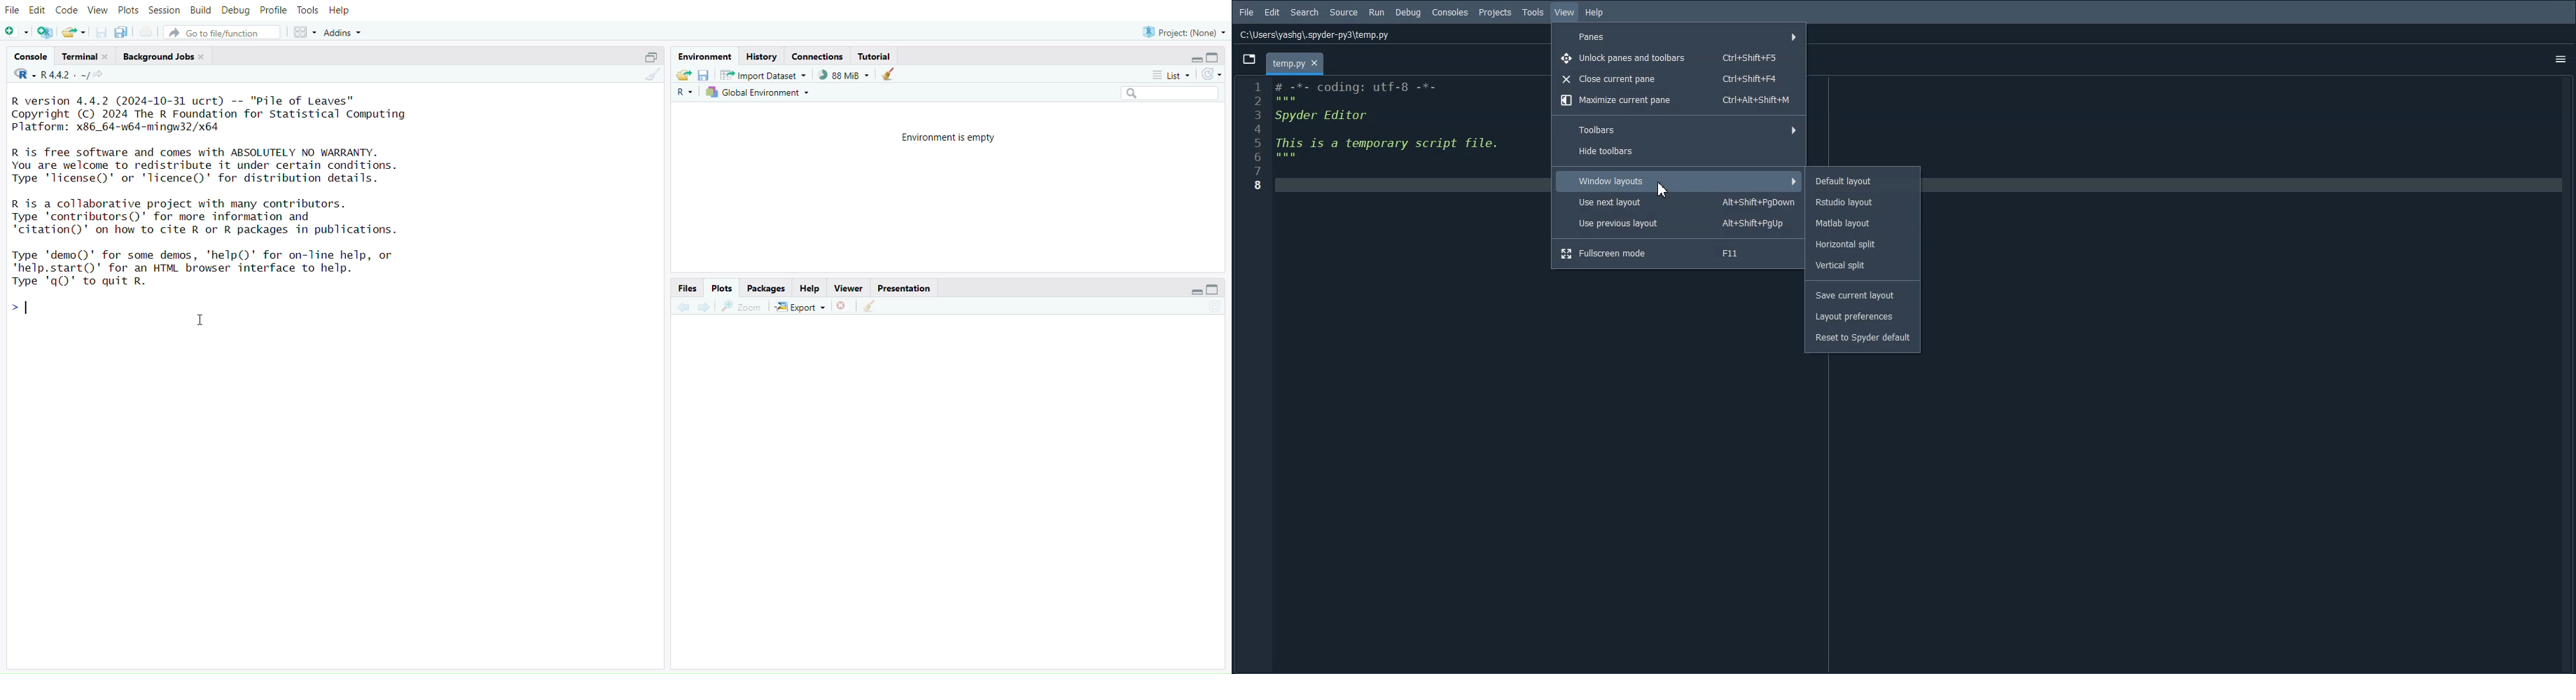 This screenshot has width=2576, height=700. I want to click on export, so click(799, 308).